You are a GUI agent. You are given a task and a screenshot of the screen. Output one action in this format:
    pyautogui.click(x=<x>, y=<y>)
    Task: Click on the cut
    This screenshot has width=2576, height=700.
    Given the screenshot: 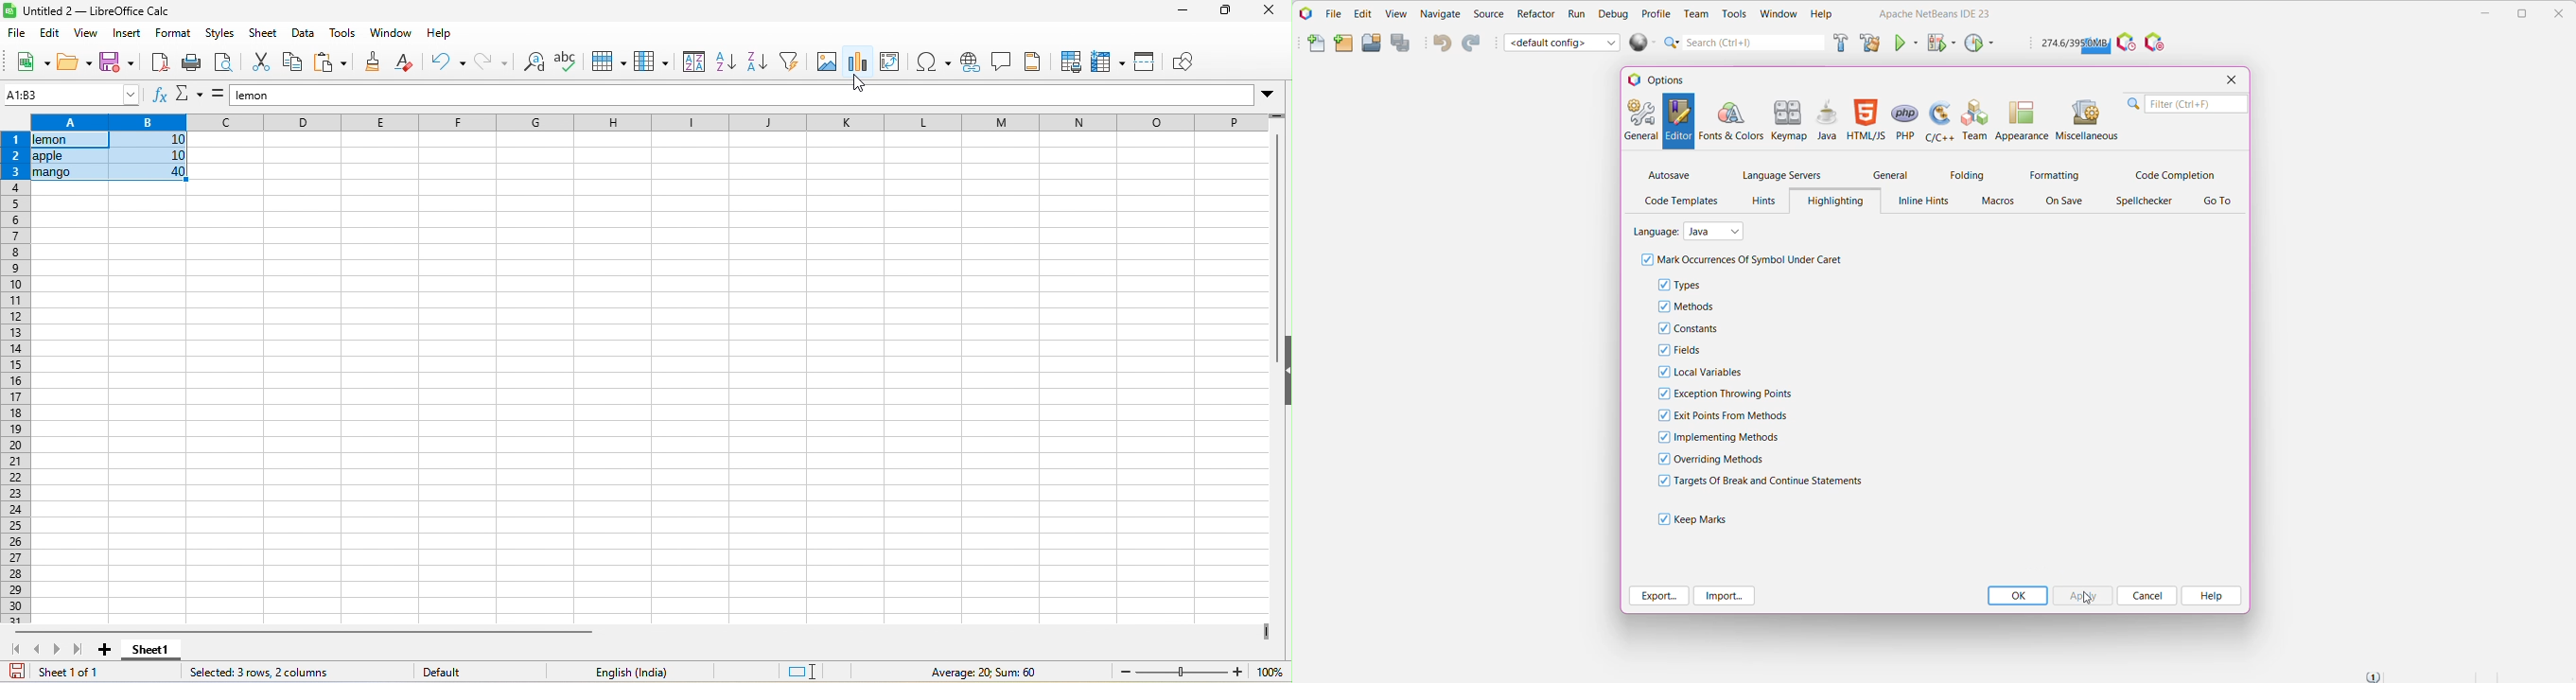 What is the action you would take?
    pyautogui.click(x=257, y=64)
    